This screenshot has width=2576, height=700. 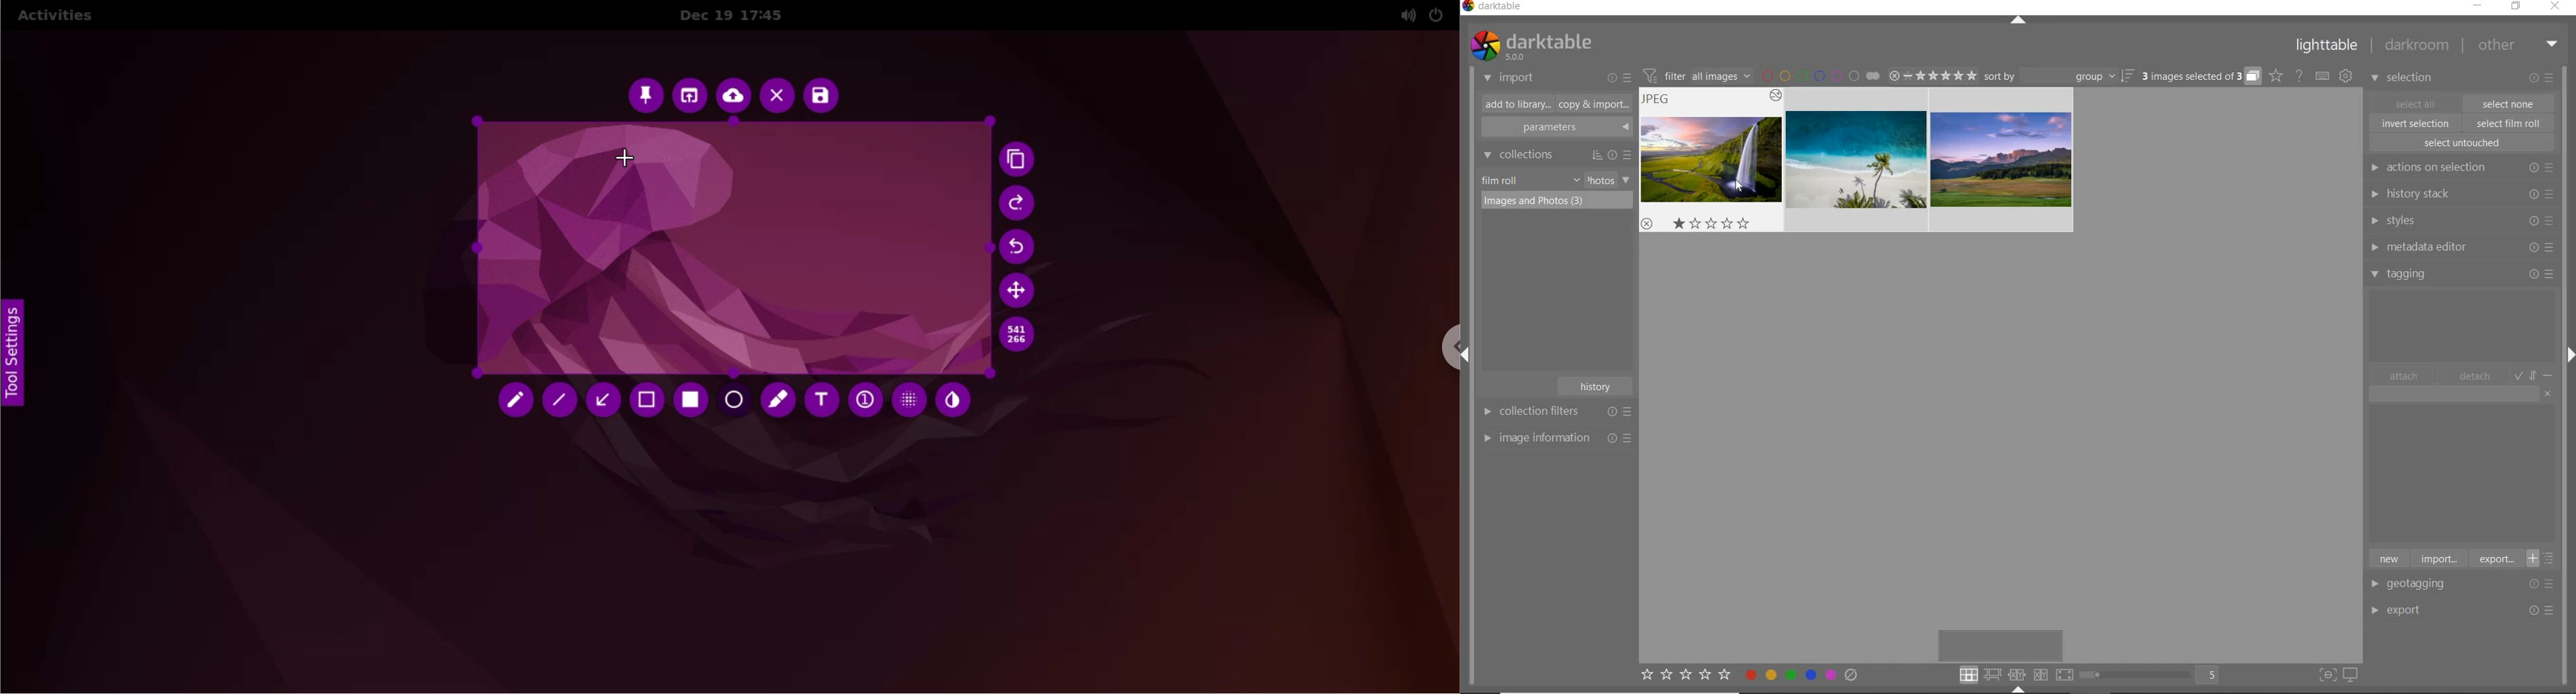 What do you see at coordinates (1736, 188) in the screenshot?
I see `cursor` at bounding box center [1736, 188].